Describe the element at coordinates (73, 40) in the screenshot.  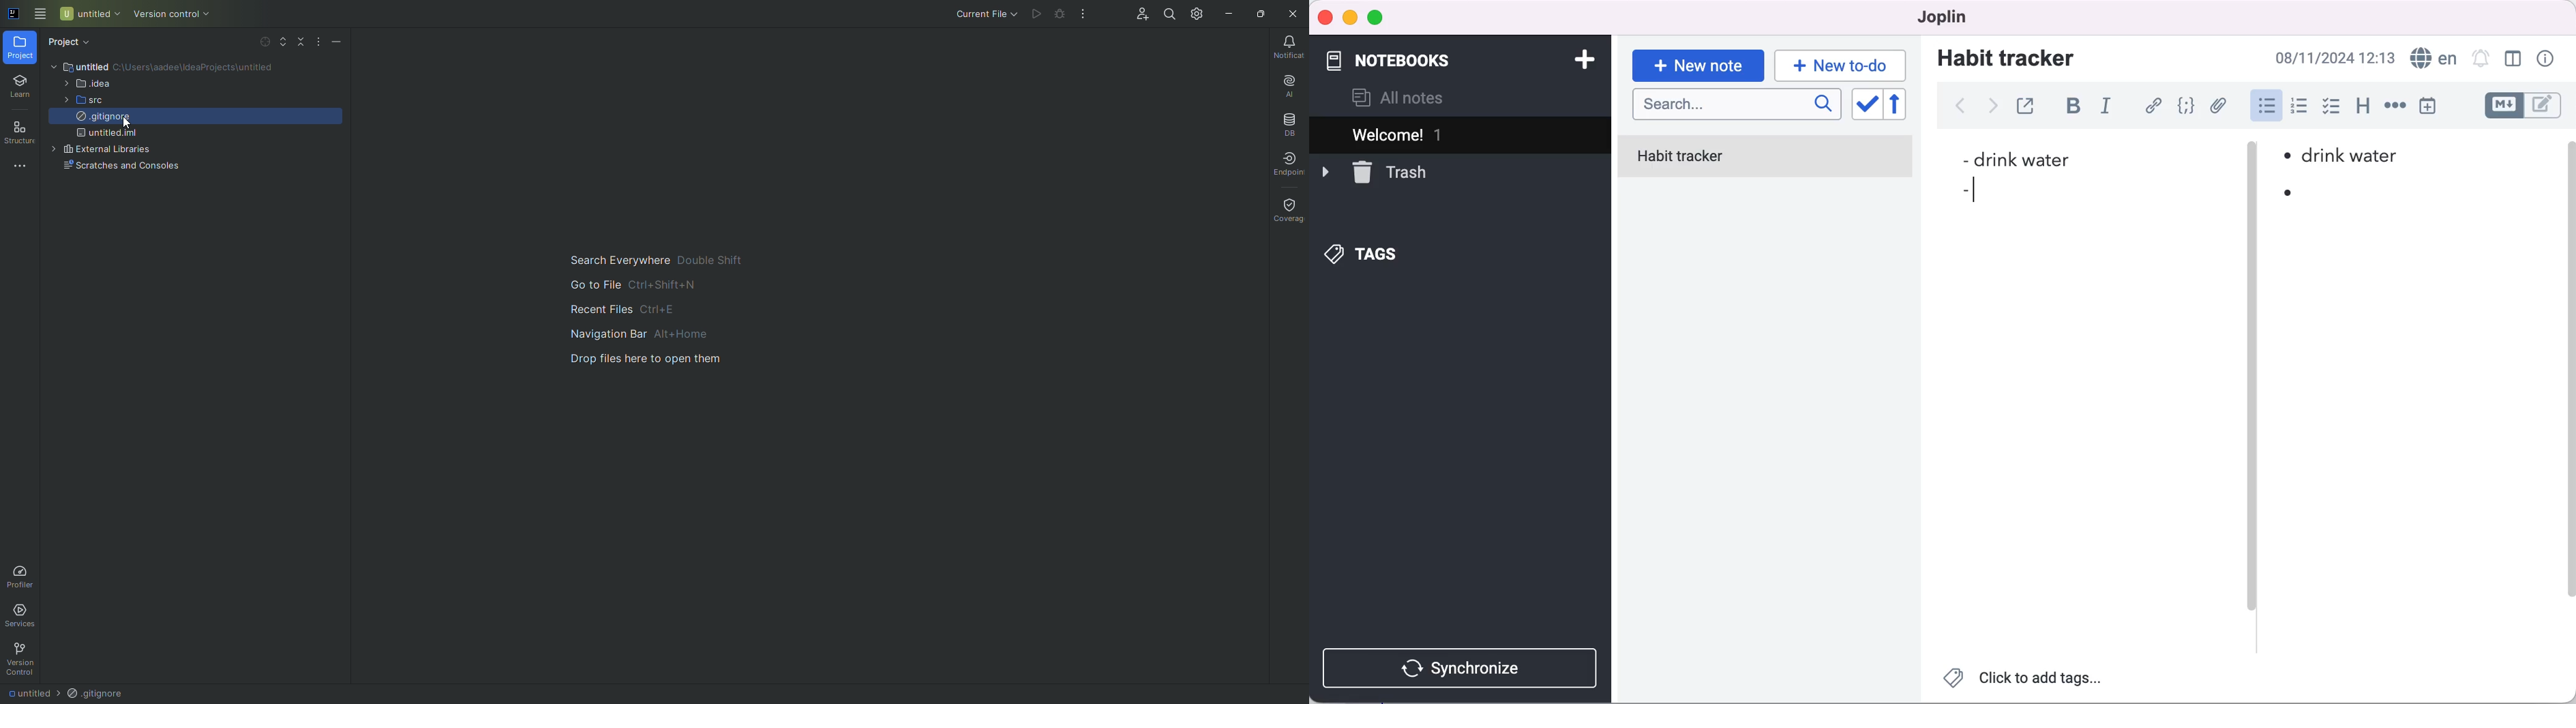
I see `Project` at that location.